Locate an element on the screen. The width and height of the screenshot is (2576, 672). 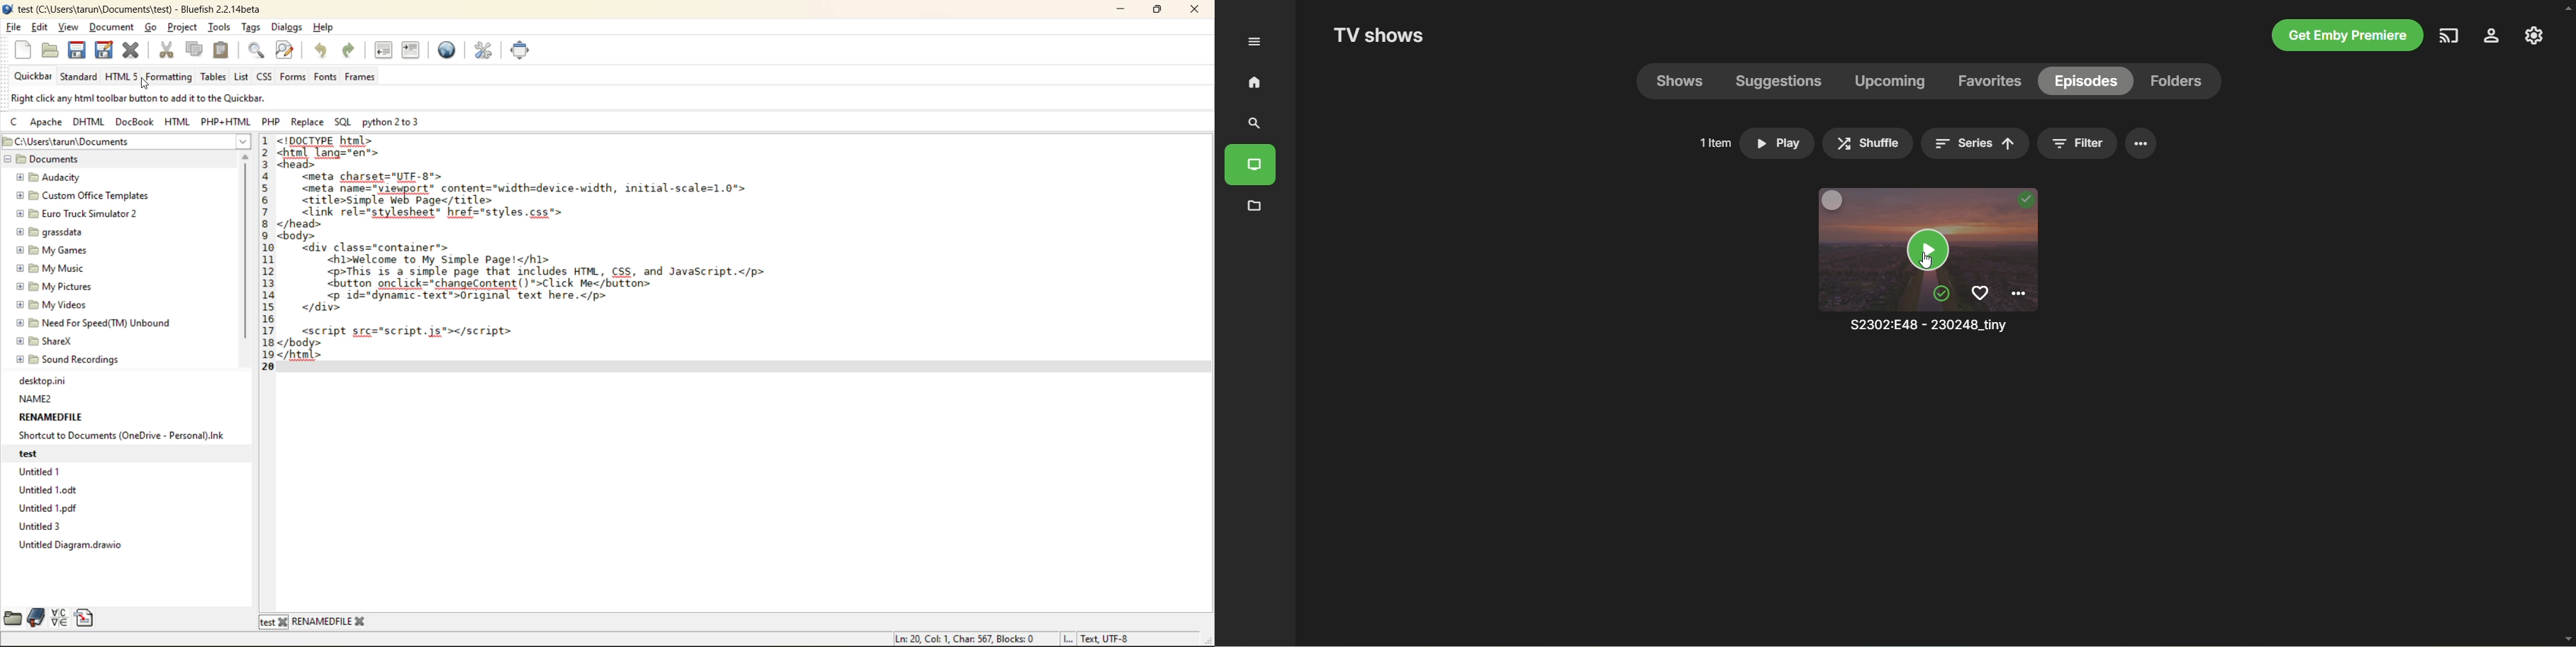
tables is located at coordinates (211, 78).